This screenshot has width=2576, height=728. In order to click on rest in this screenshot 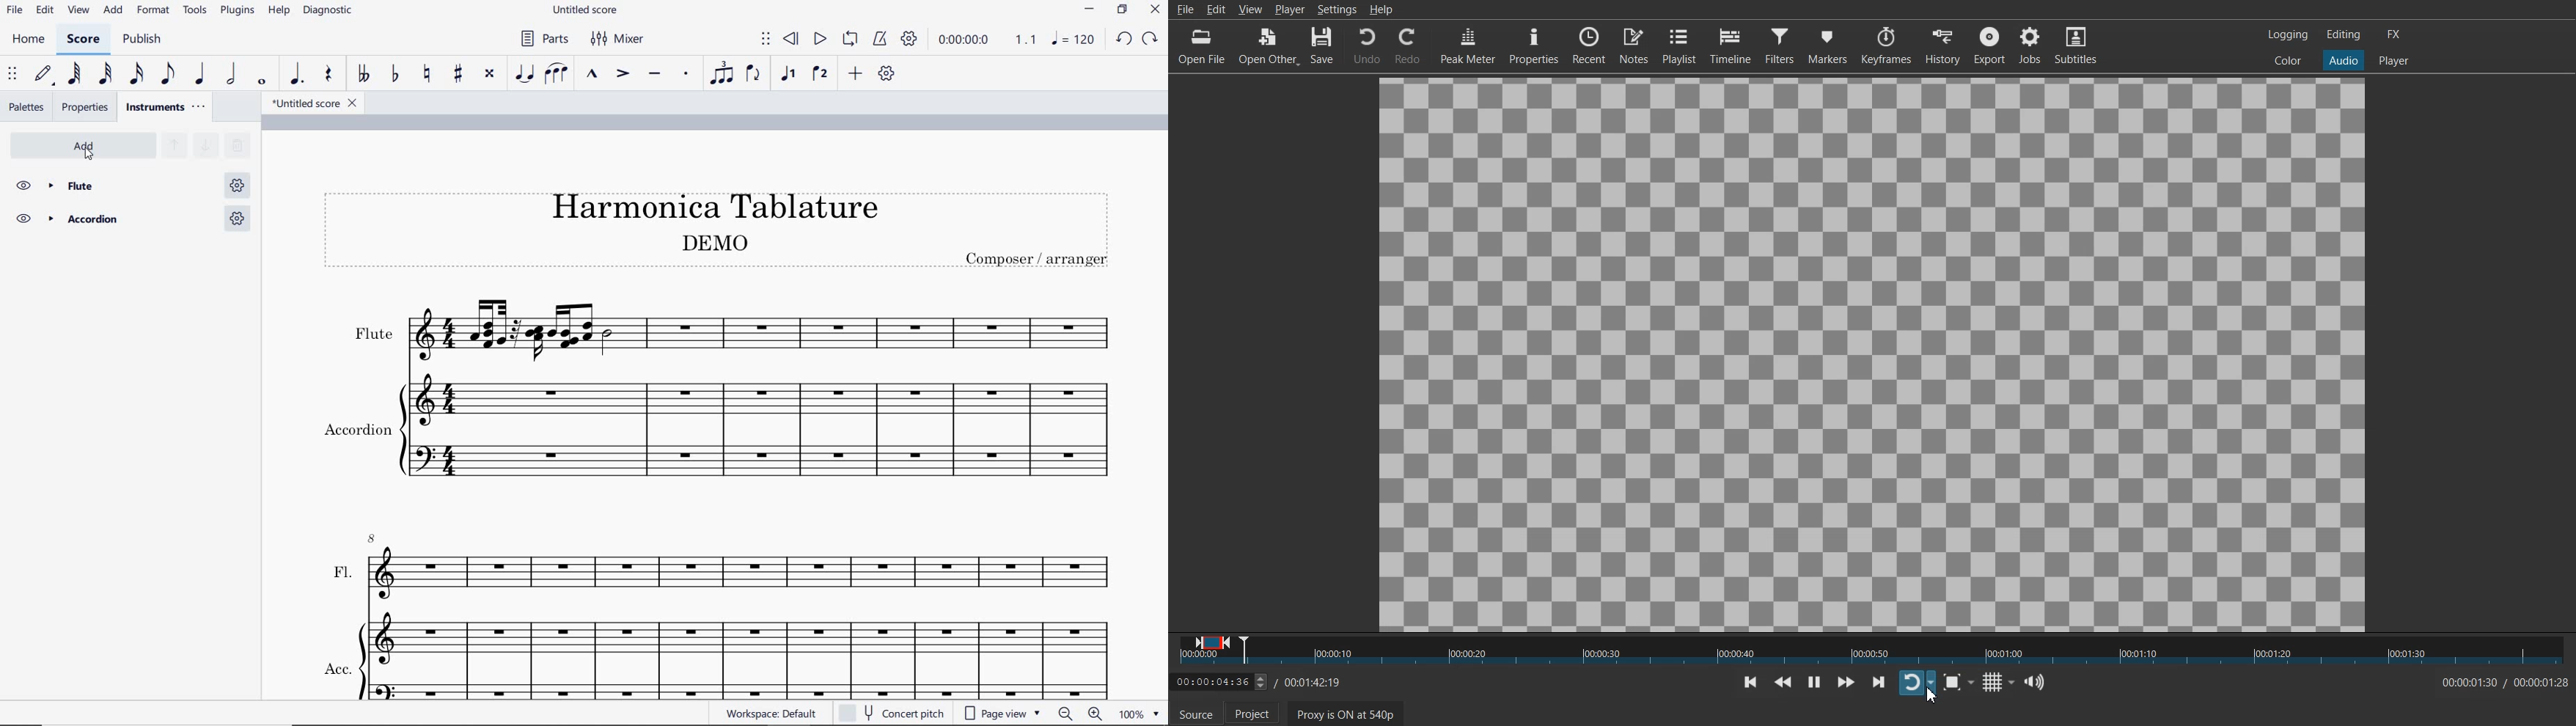, I will do `click(328, 74)`.